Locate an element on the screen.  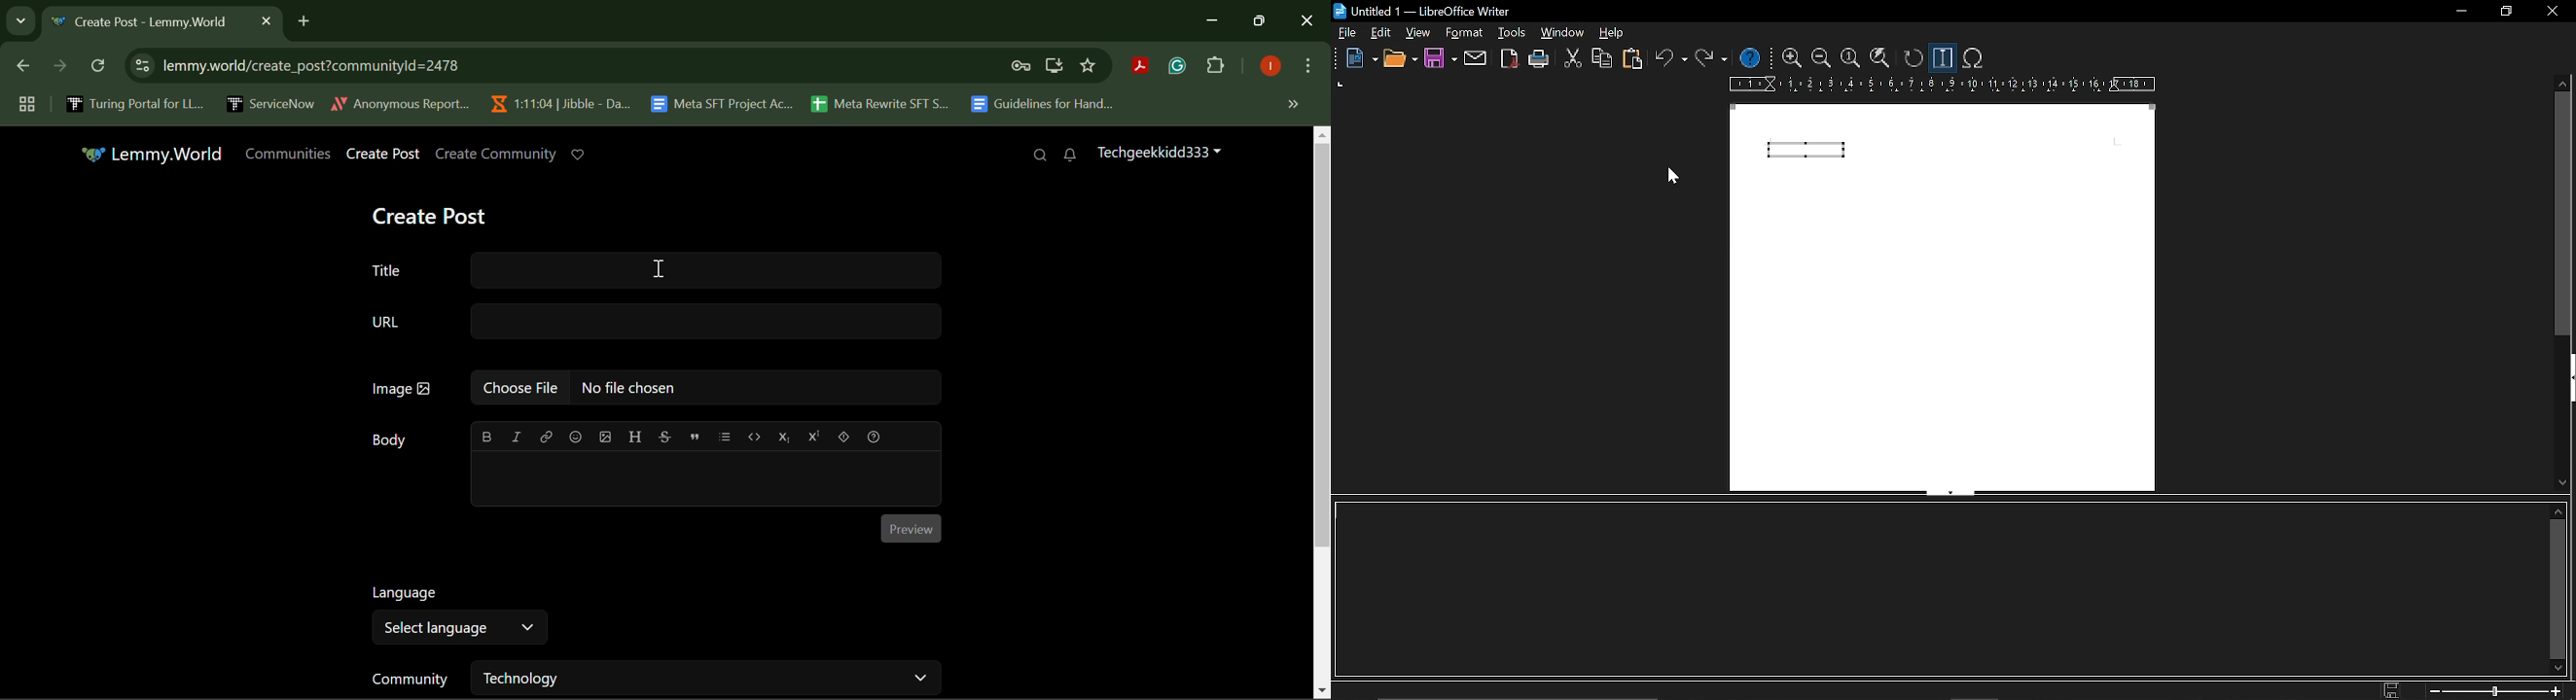
minimize is located at coordinates (2463, 12).